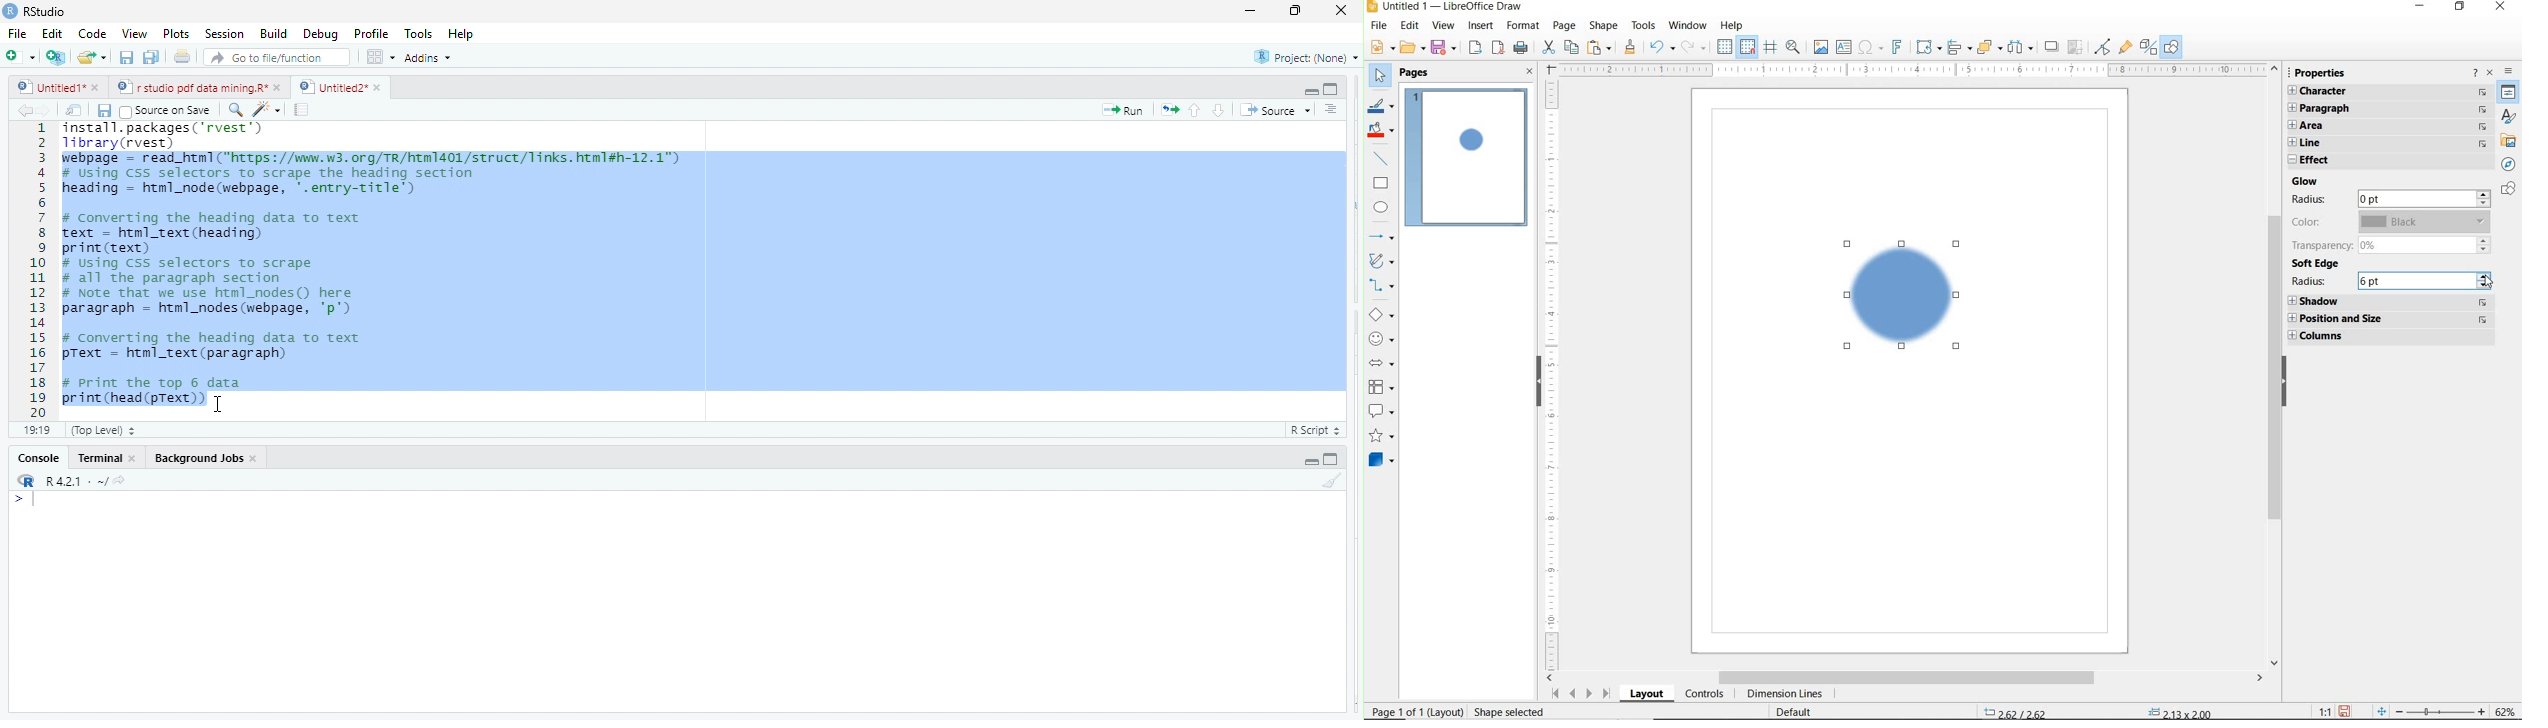 This screenshot has height=728, width=2548. I want to click on typing cursor, so click(29, 501).